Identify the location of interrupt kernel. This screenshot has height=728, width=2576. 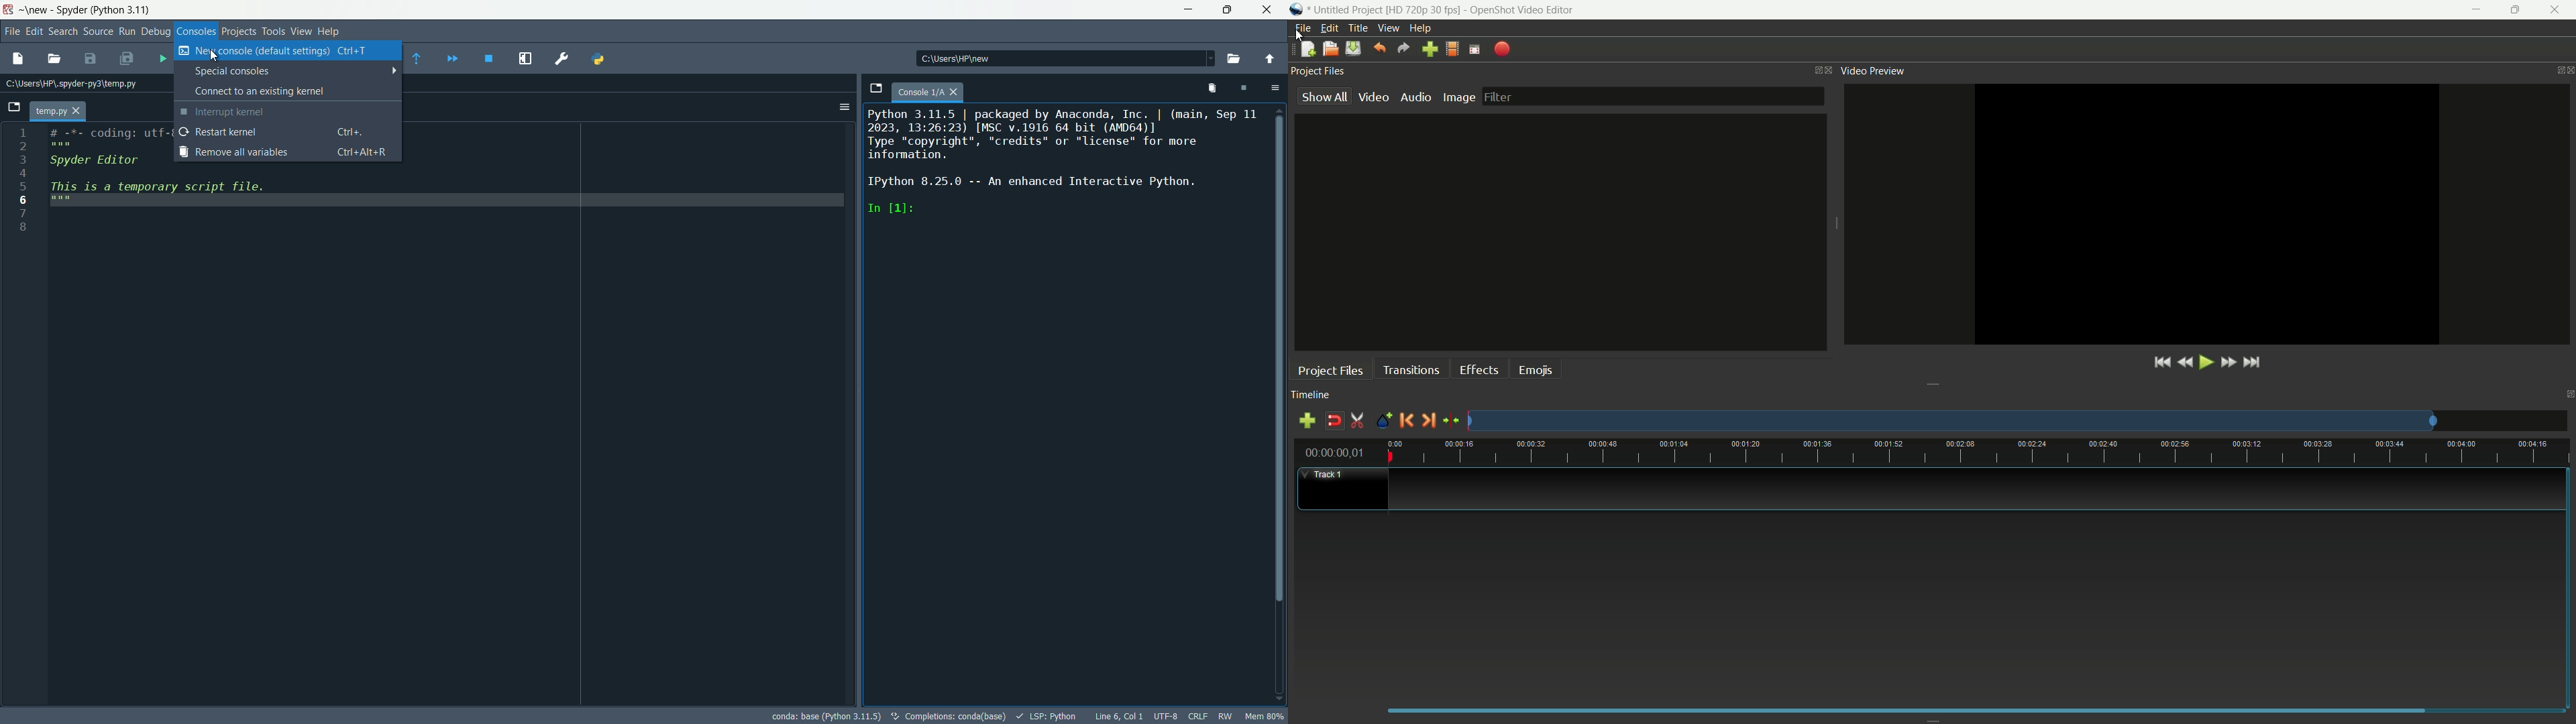
(227, 112).